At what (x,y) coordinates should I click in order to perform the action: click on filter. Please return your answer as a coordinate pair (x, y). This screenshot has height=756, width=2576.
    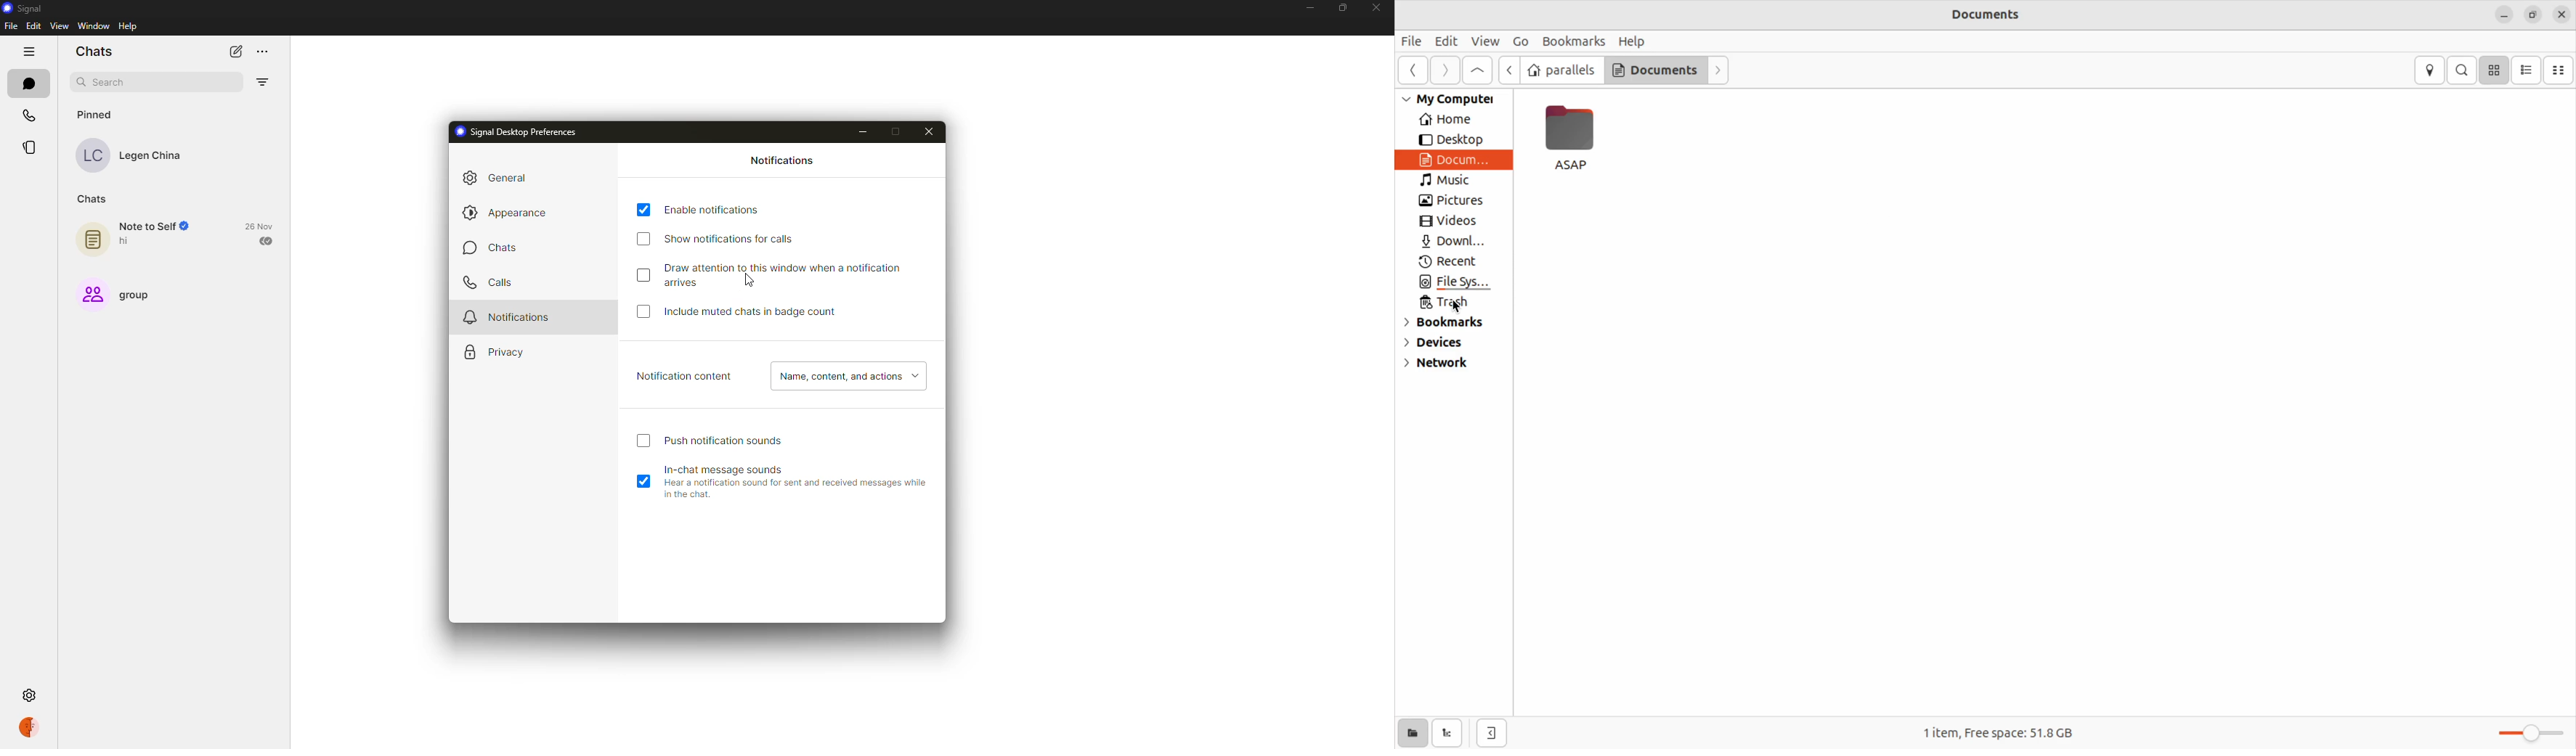
    Looking at the image, I should click on (259, 81).